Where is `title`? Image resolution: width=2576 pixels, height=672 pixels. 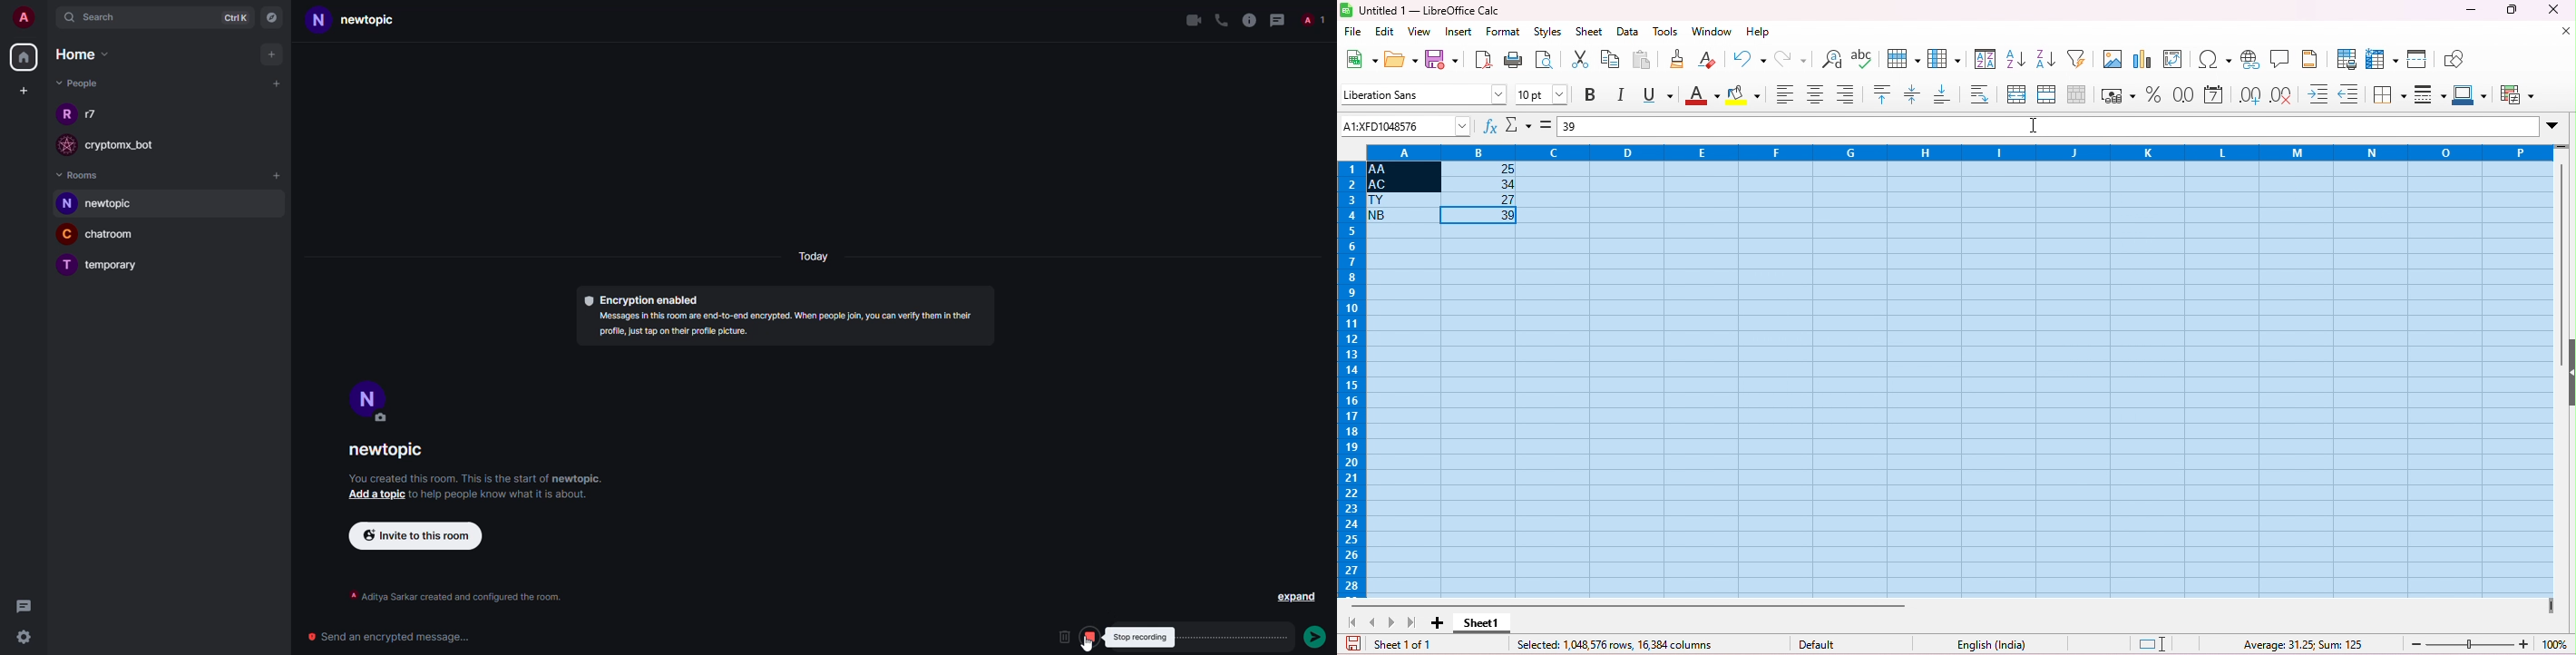
title is located at coordinates (1420, 11).